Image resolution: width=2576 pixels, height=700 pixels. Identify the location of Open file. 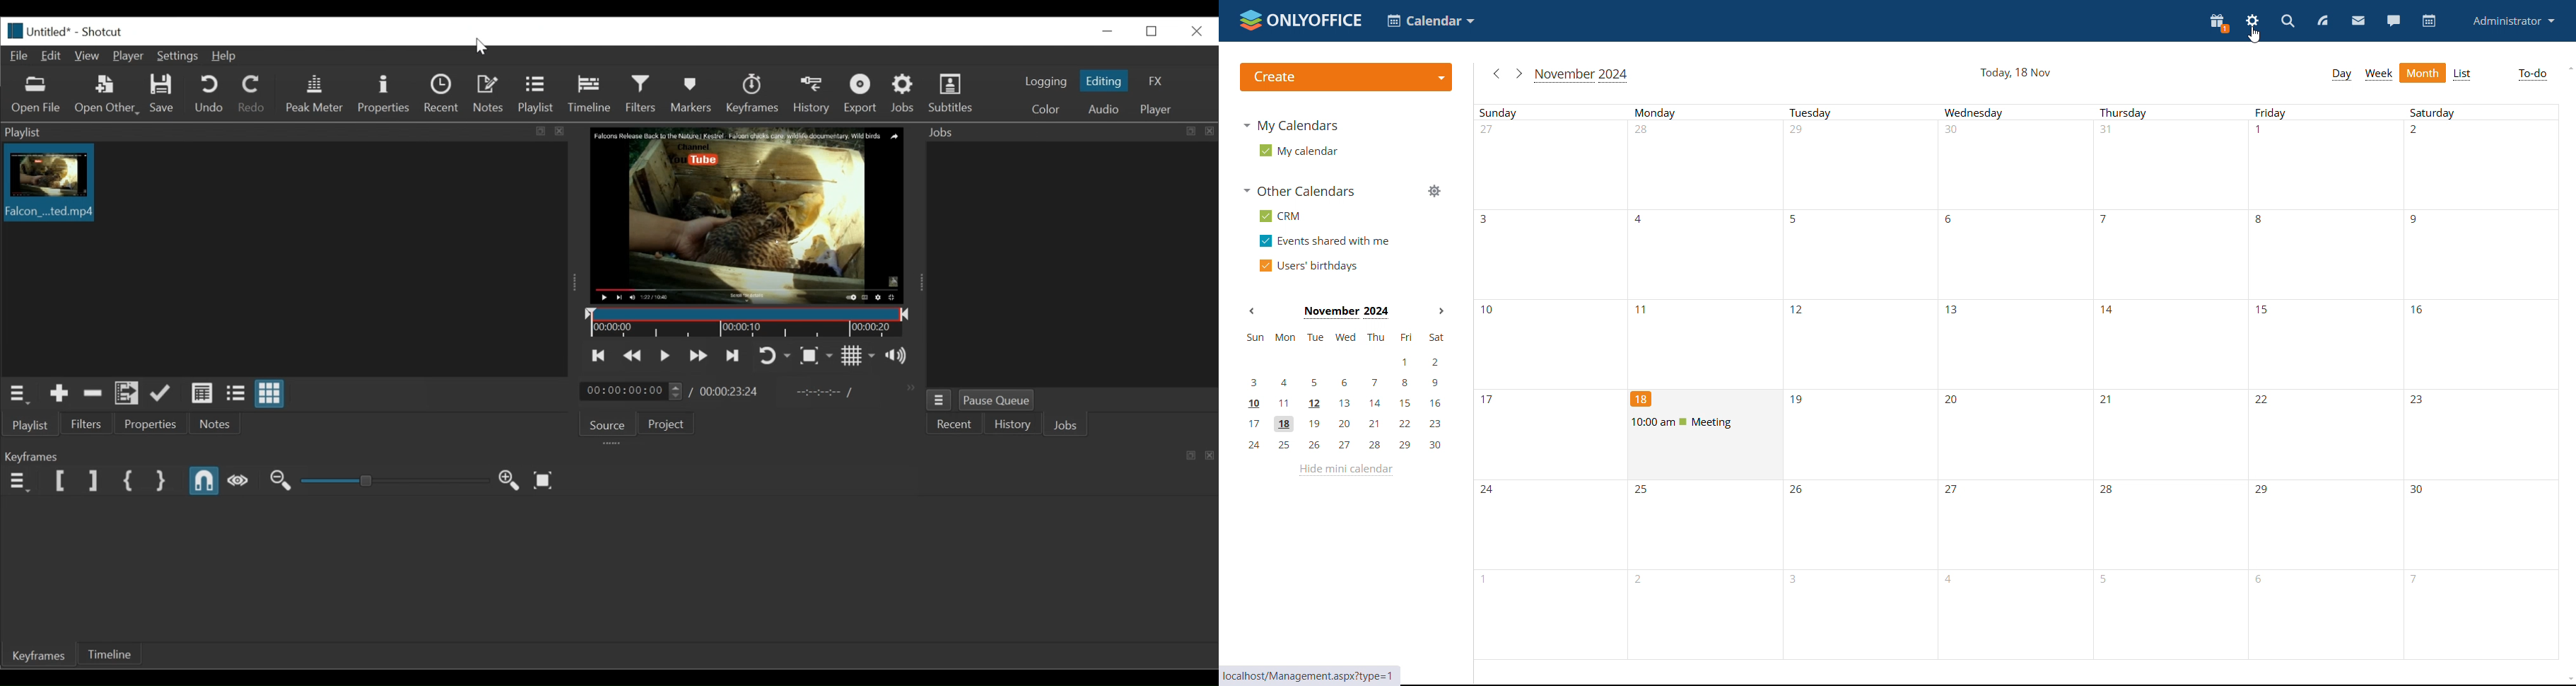
(39, 96).